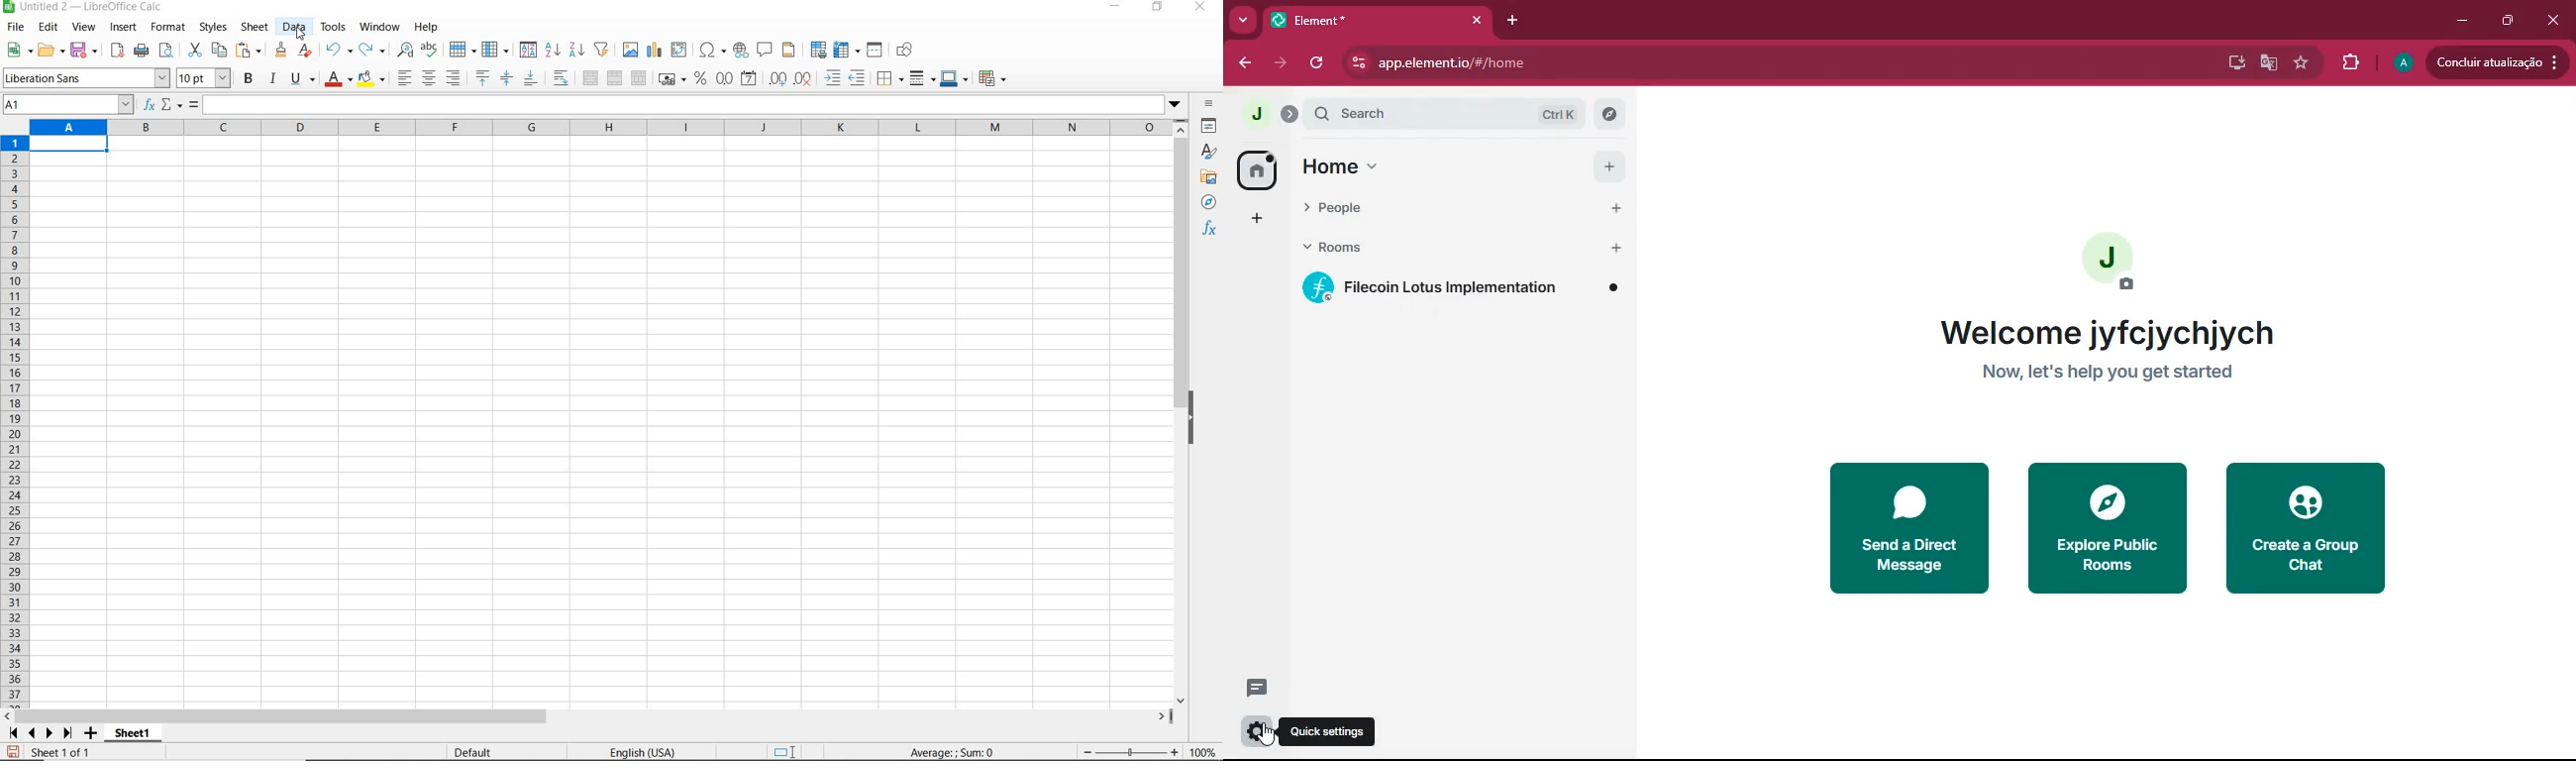 This screenshot has width=2576, height=784. What do you see at coordinates (13, 752) in the screenshot?
I see `save` at bounding box center [13, 752].